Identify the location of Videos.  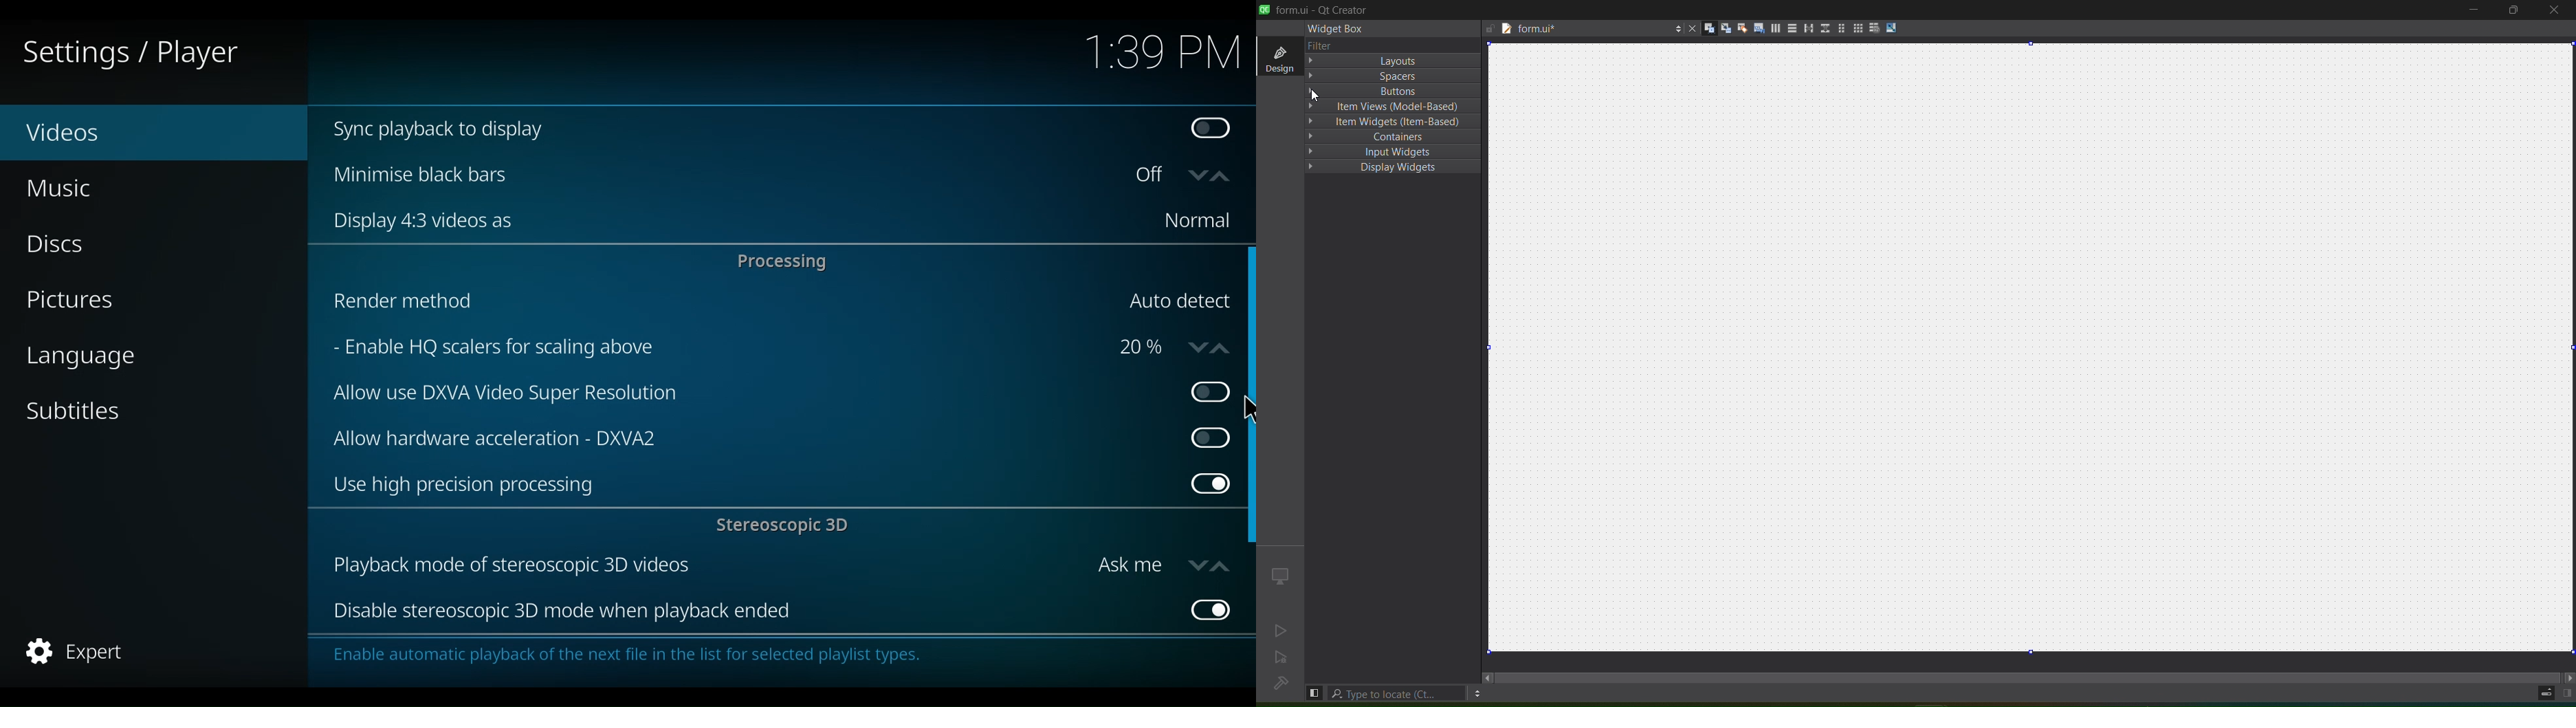
(92, 134).